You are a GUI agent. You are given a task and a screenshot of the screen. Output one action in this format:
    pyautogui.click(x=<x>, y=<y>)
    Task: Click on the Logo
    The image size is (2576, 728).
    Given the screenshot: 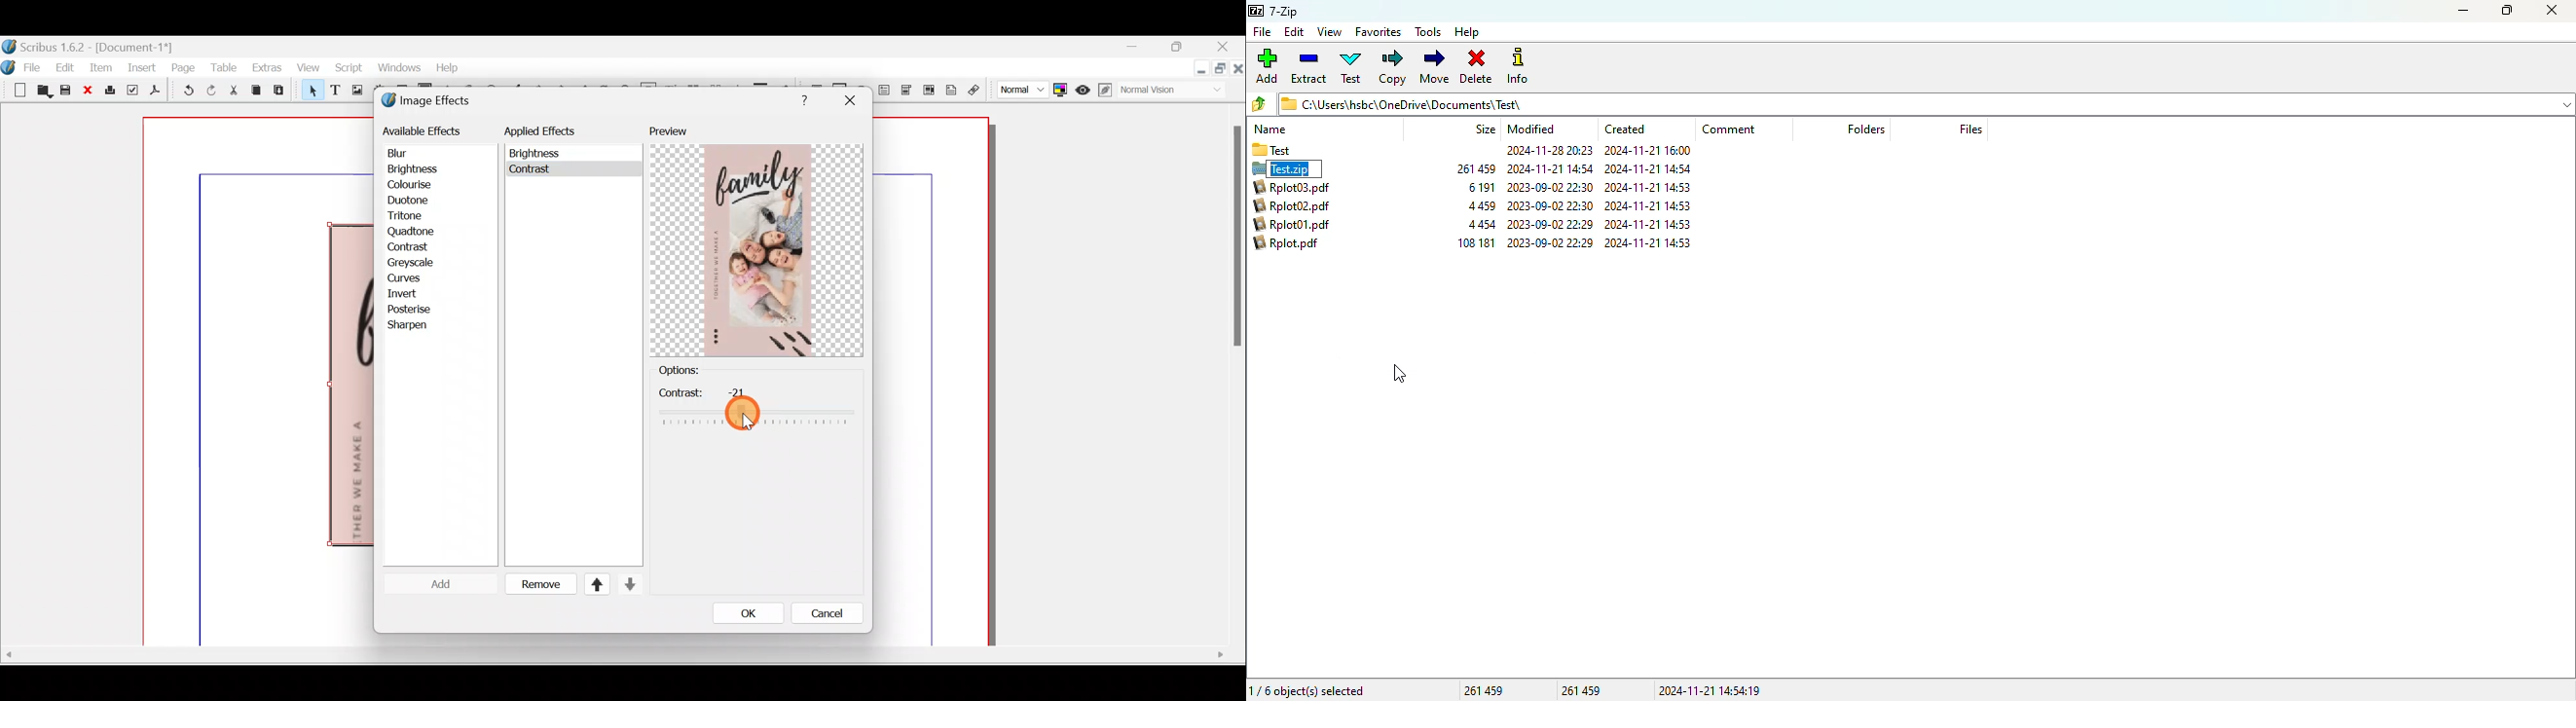 What is the action you would take?
    pyautogui.click(x=9, y=65)
    